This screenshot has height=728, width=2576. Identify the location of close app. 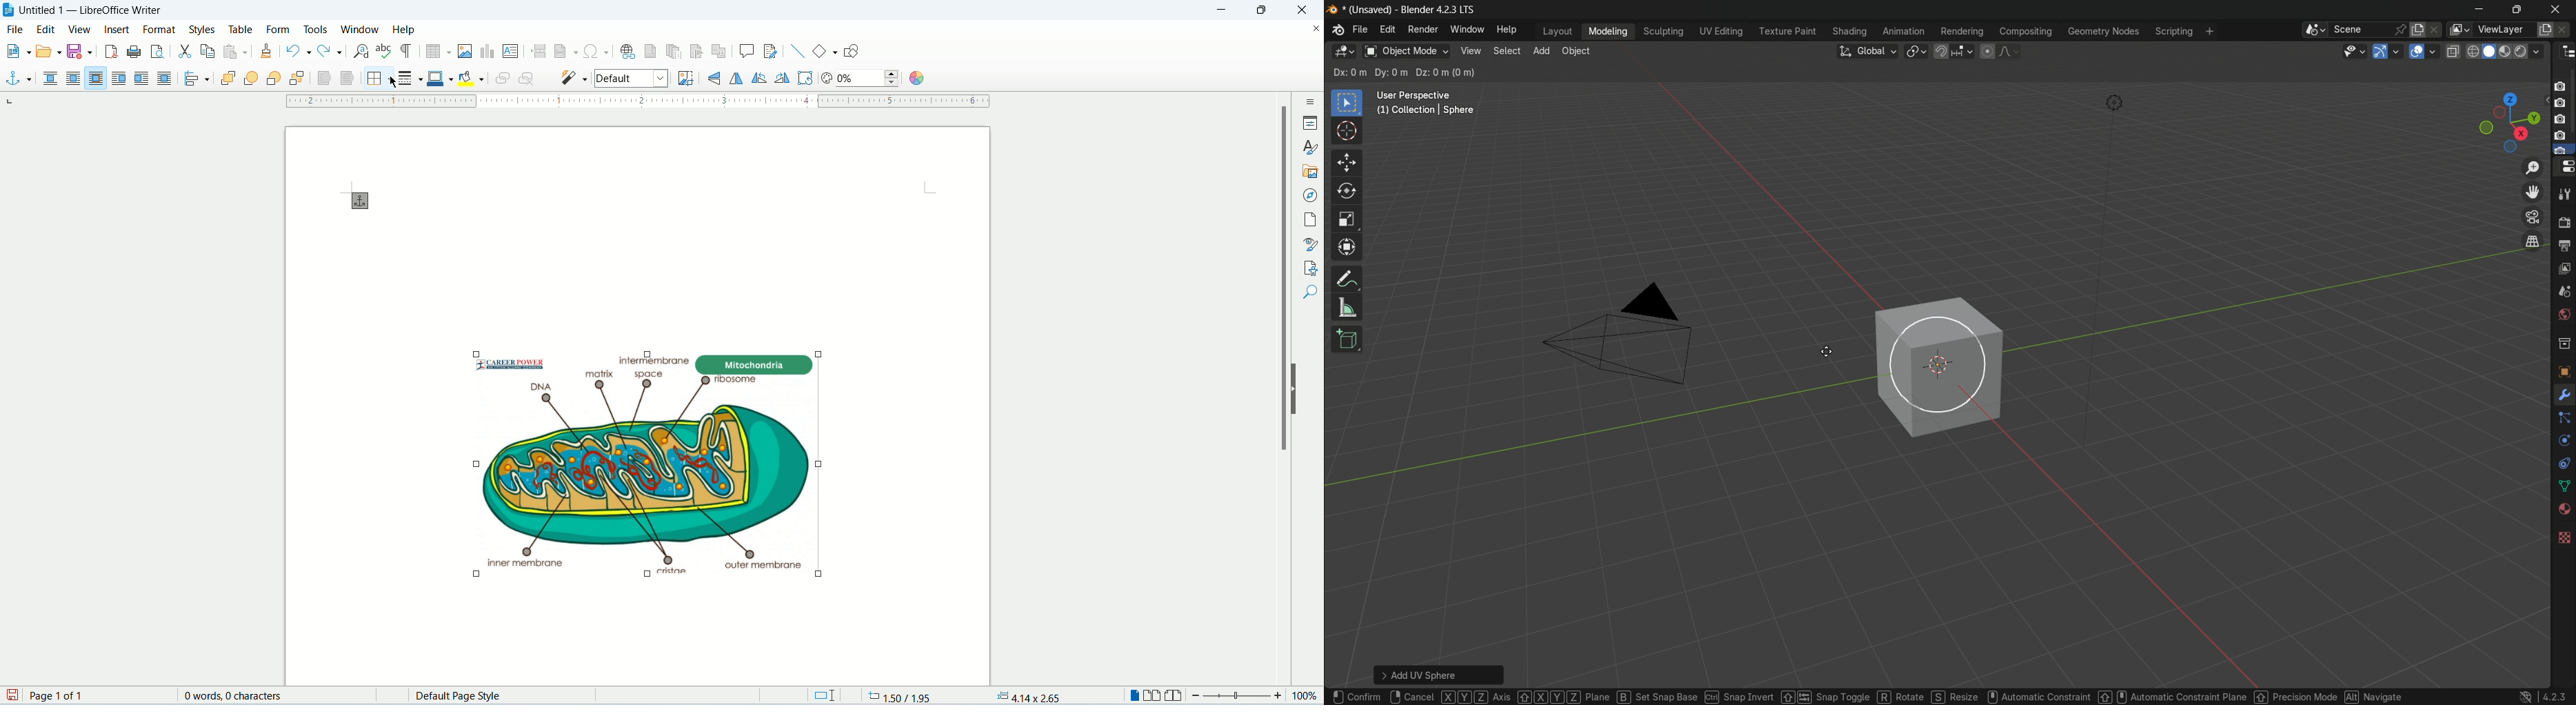
(2558, 9).